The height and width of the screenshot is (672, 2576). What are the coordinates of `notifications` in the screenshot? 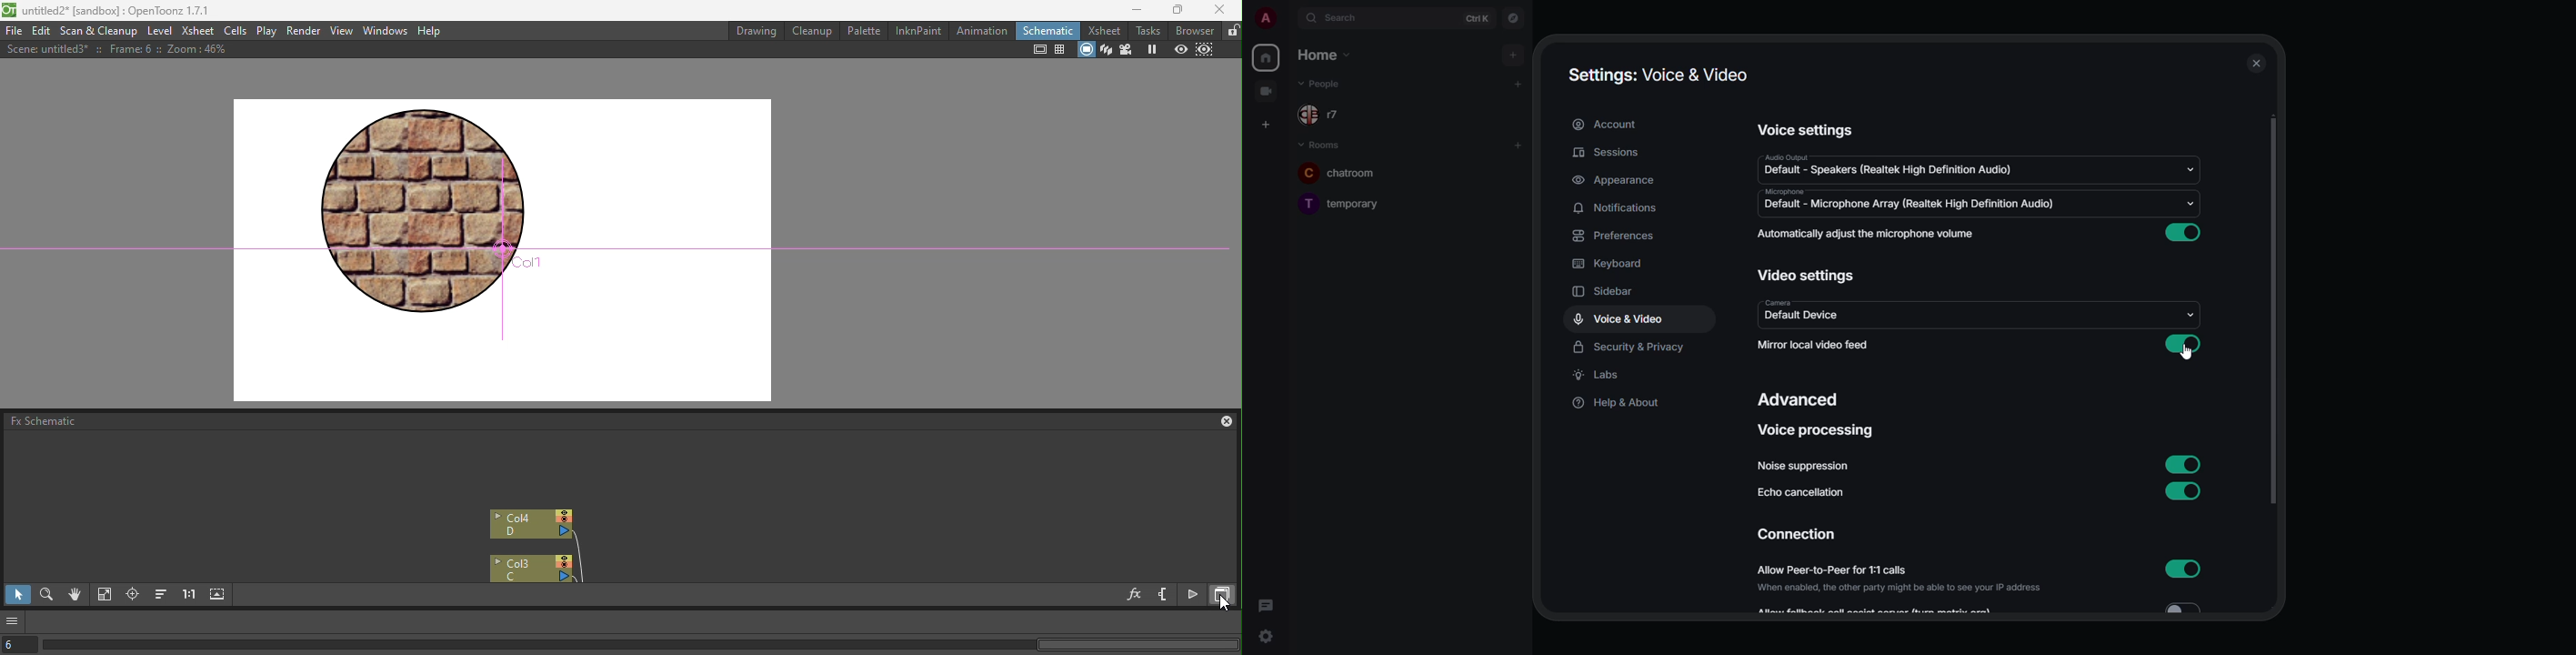 It's located at (1618, 208).